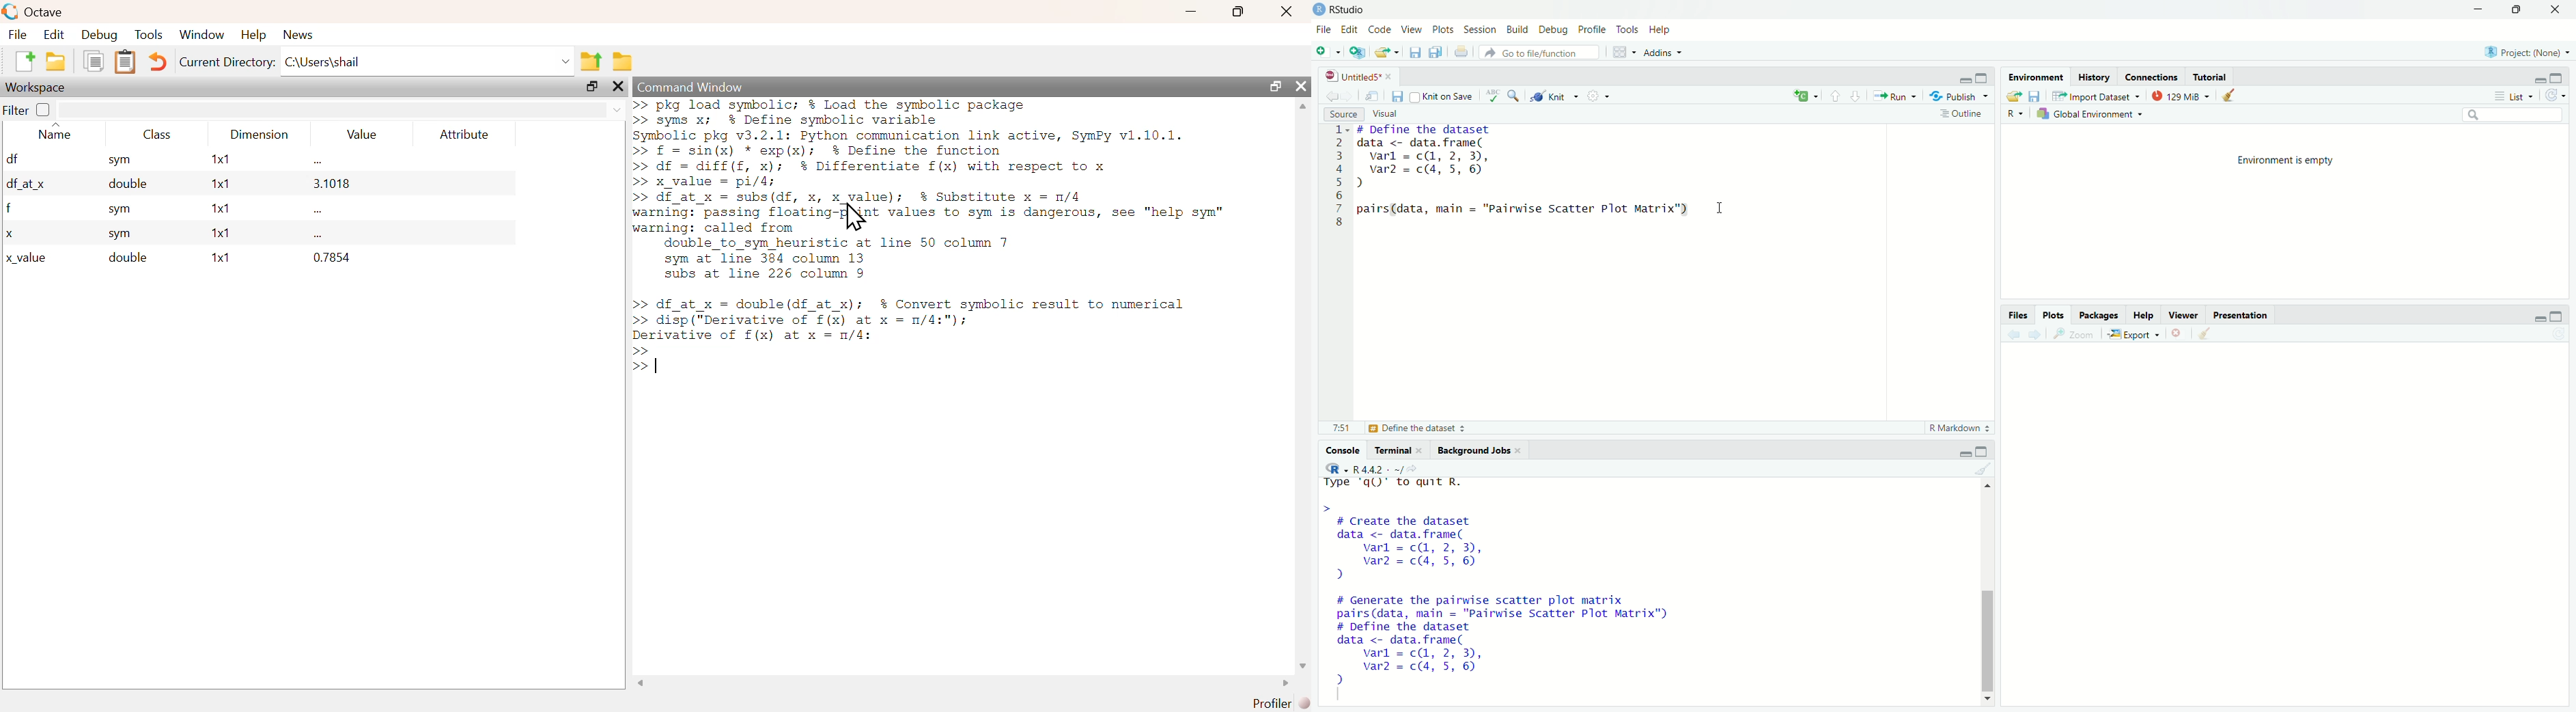  Describe the element at coordinates (1987, 636) in the screenshot. I see `Scrollbar` at that location.